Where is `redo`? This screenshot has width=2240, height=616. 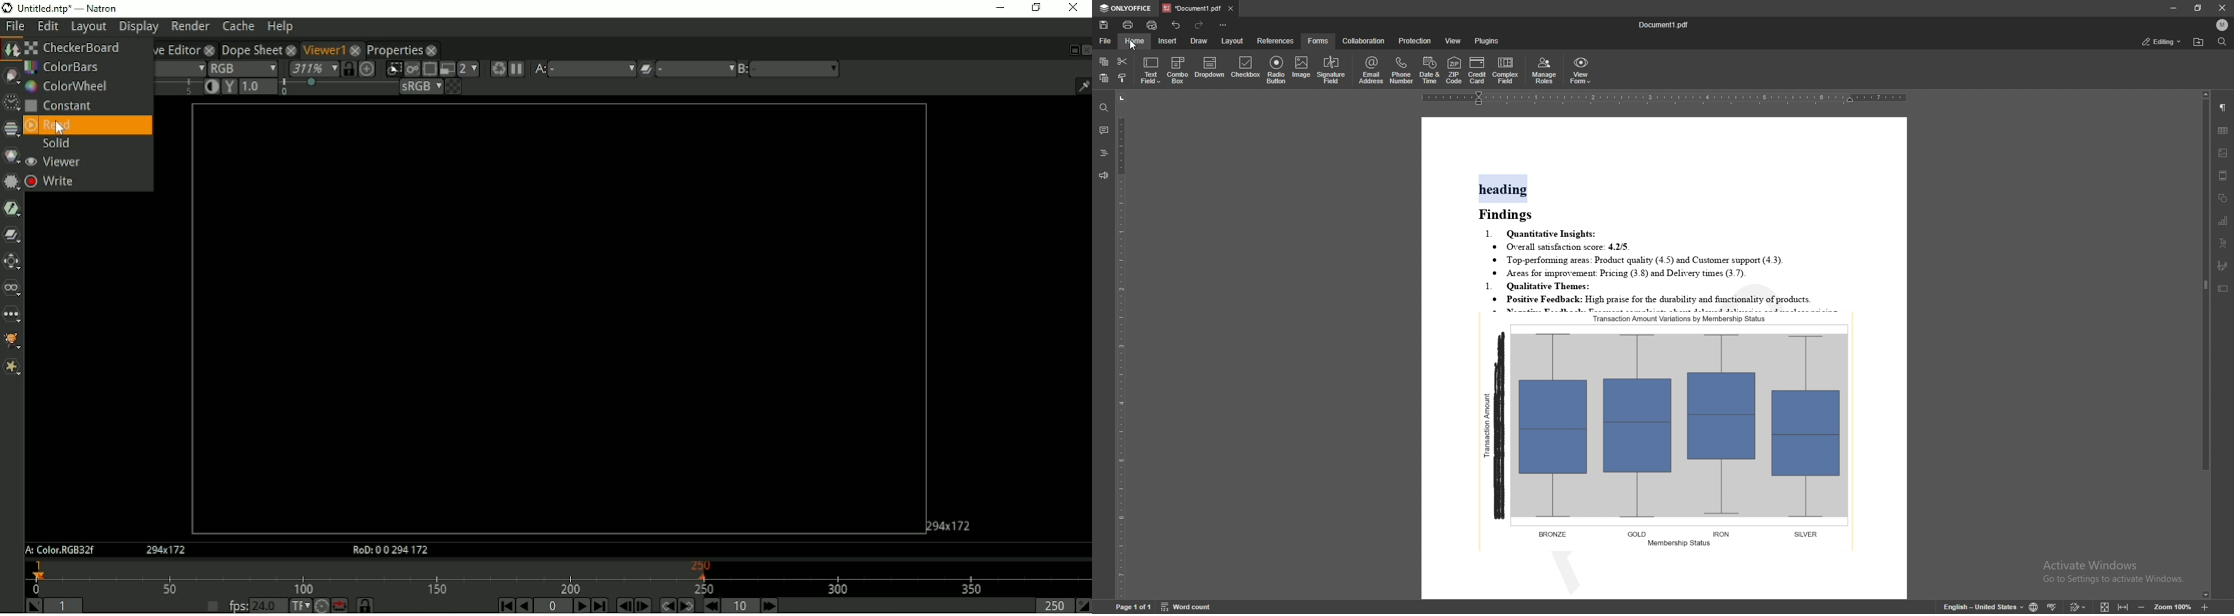 redo is located at coordinates (1200, 26).